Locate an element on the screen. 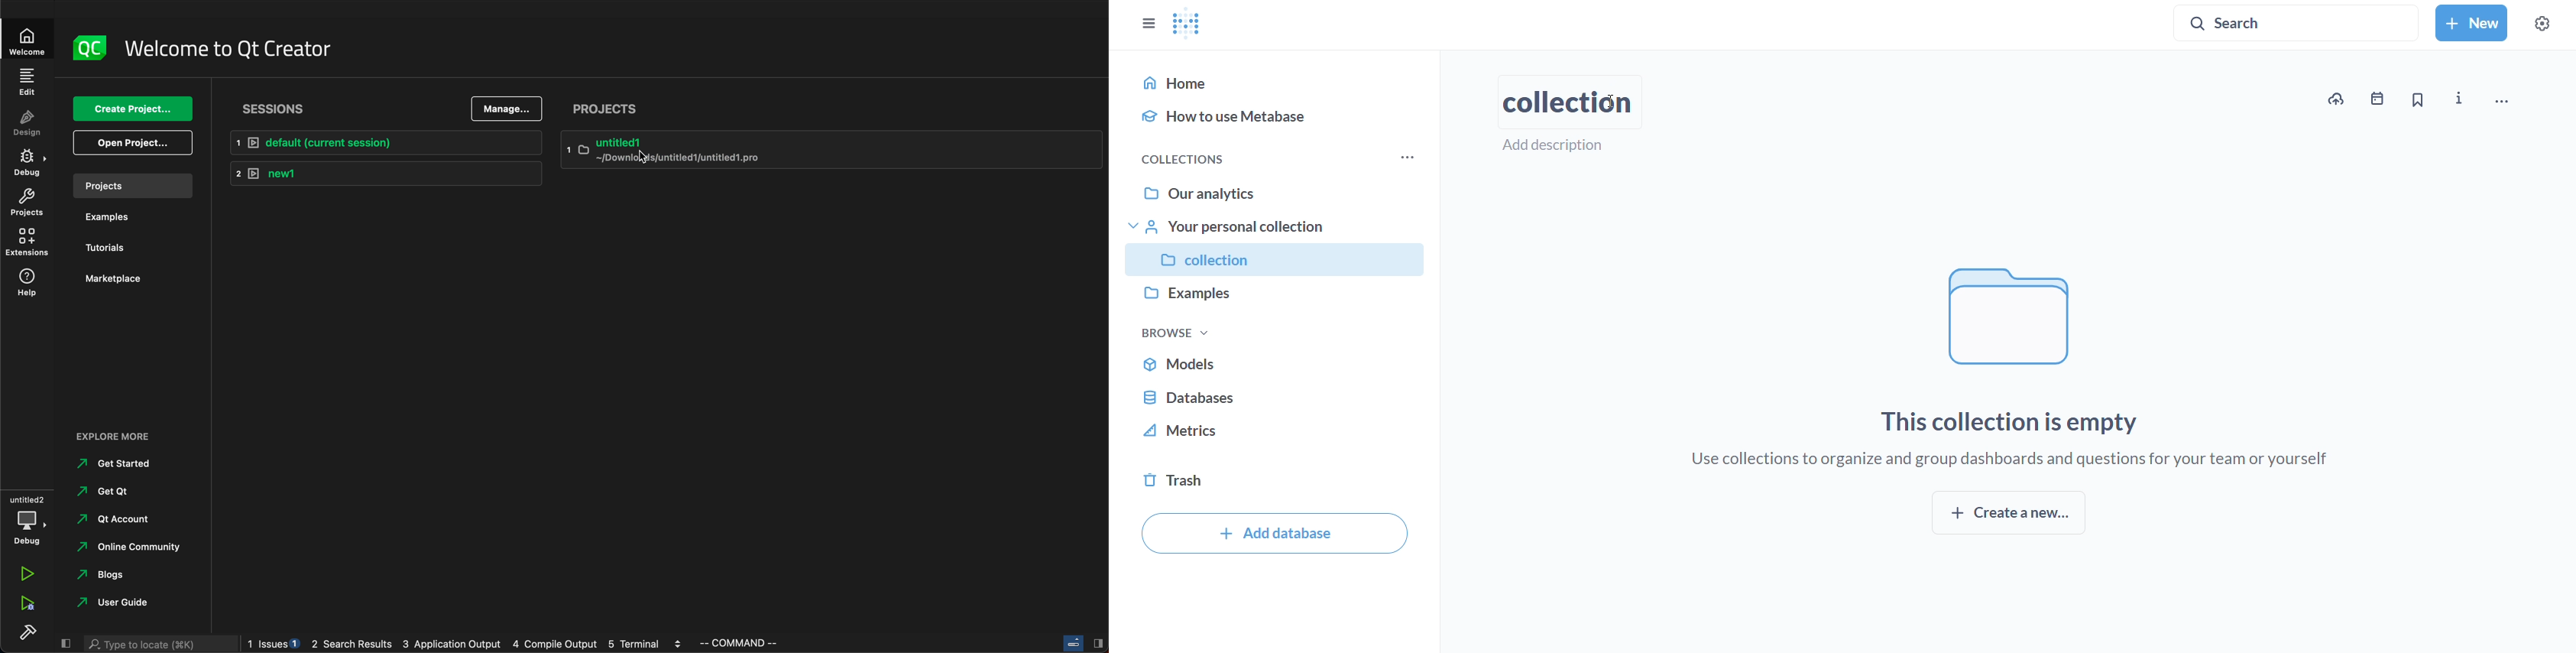 The width and height of the screenshot is (2576, 672). new is located at coordinates (2471, 23).